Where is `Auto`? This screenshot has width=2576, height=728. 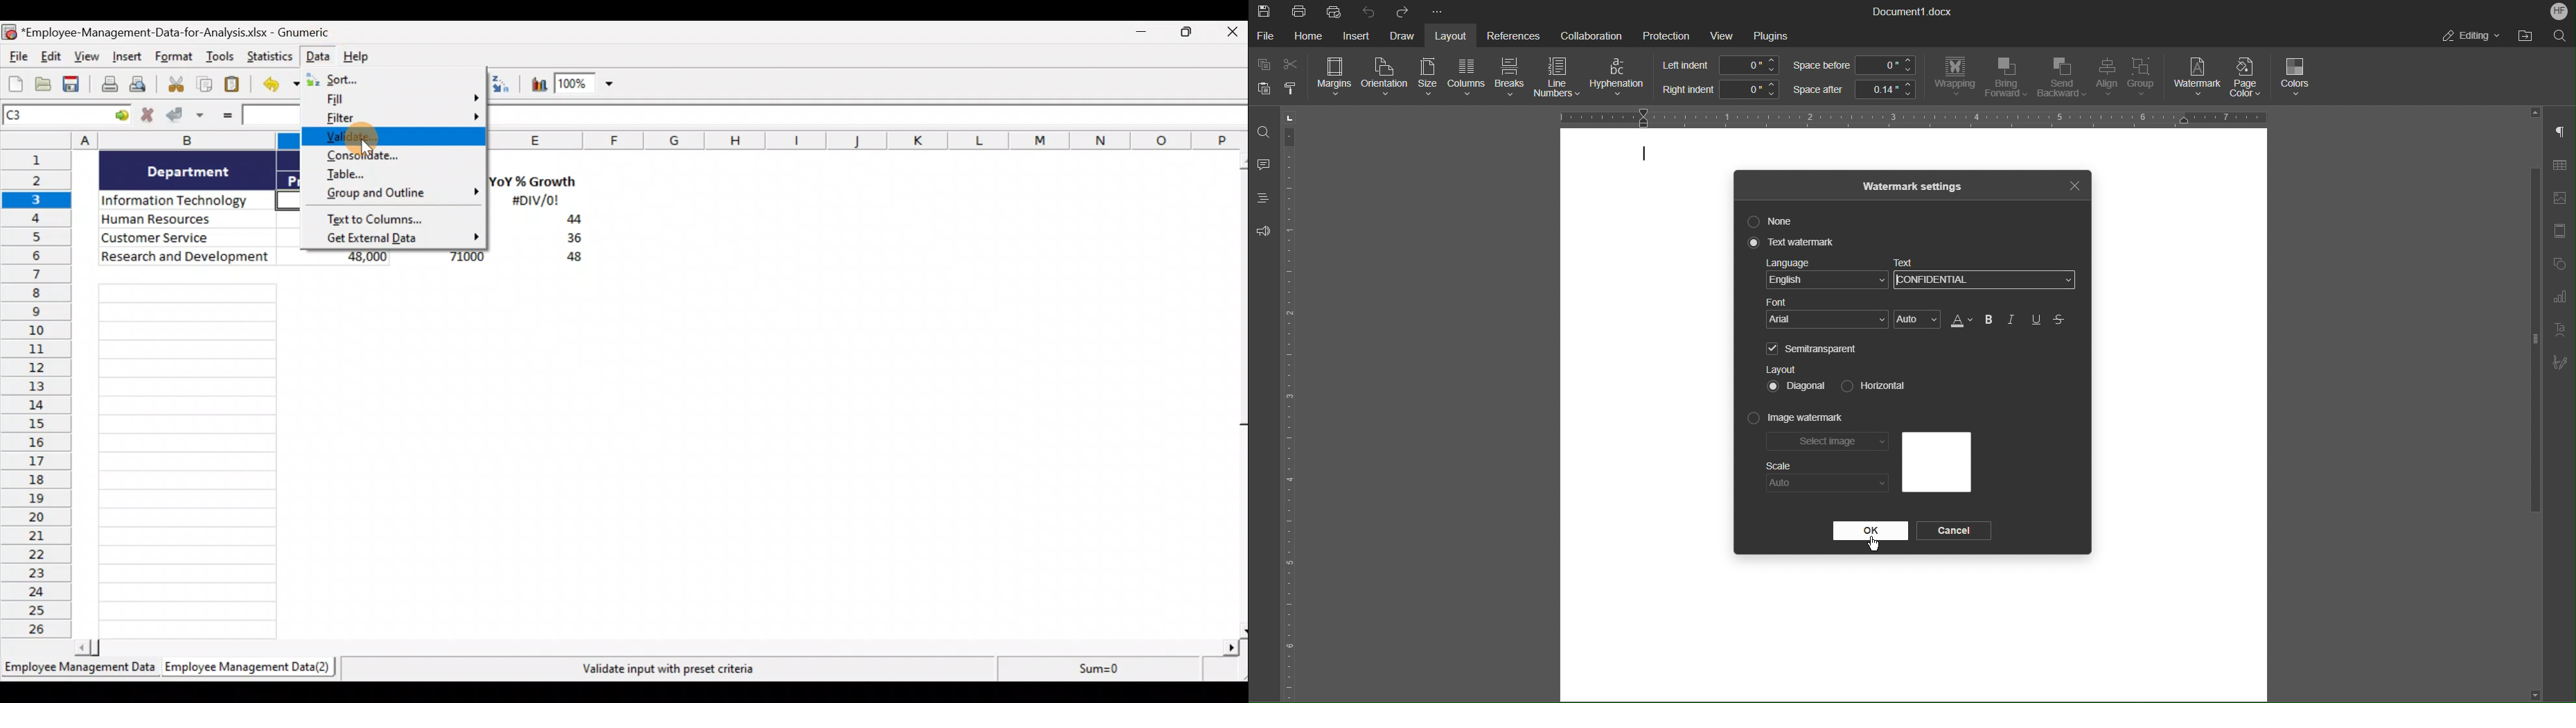
Auto is located at coordinates (1918, 320).